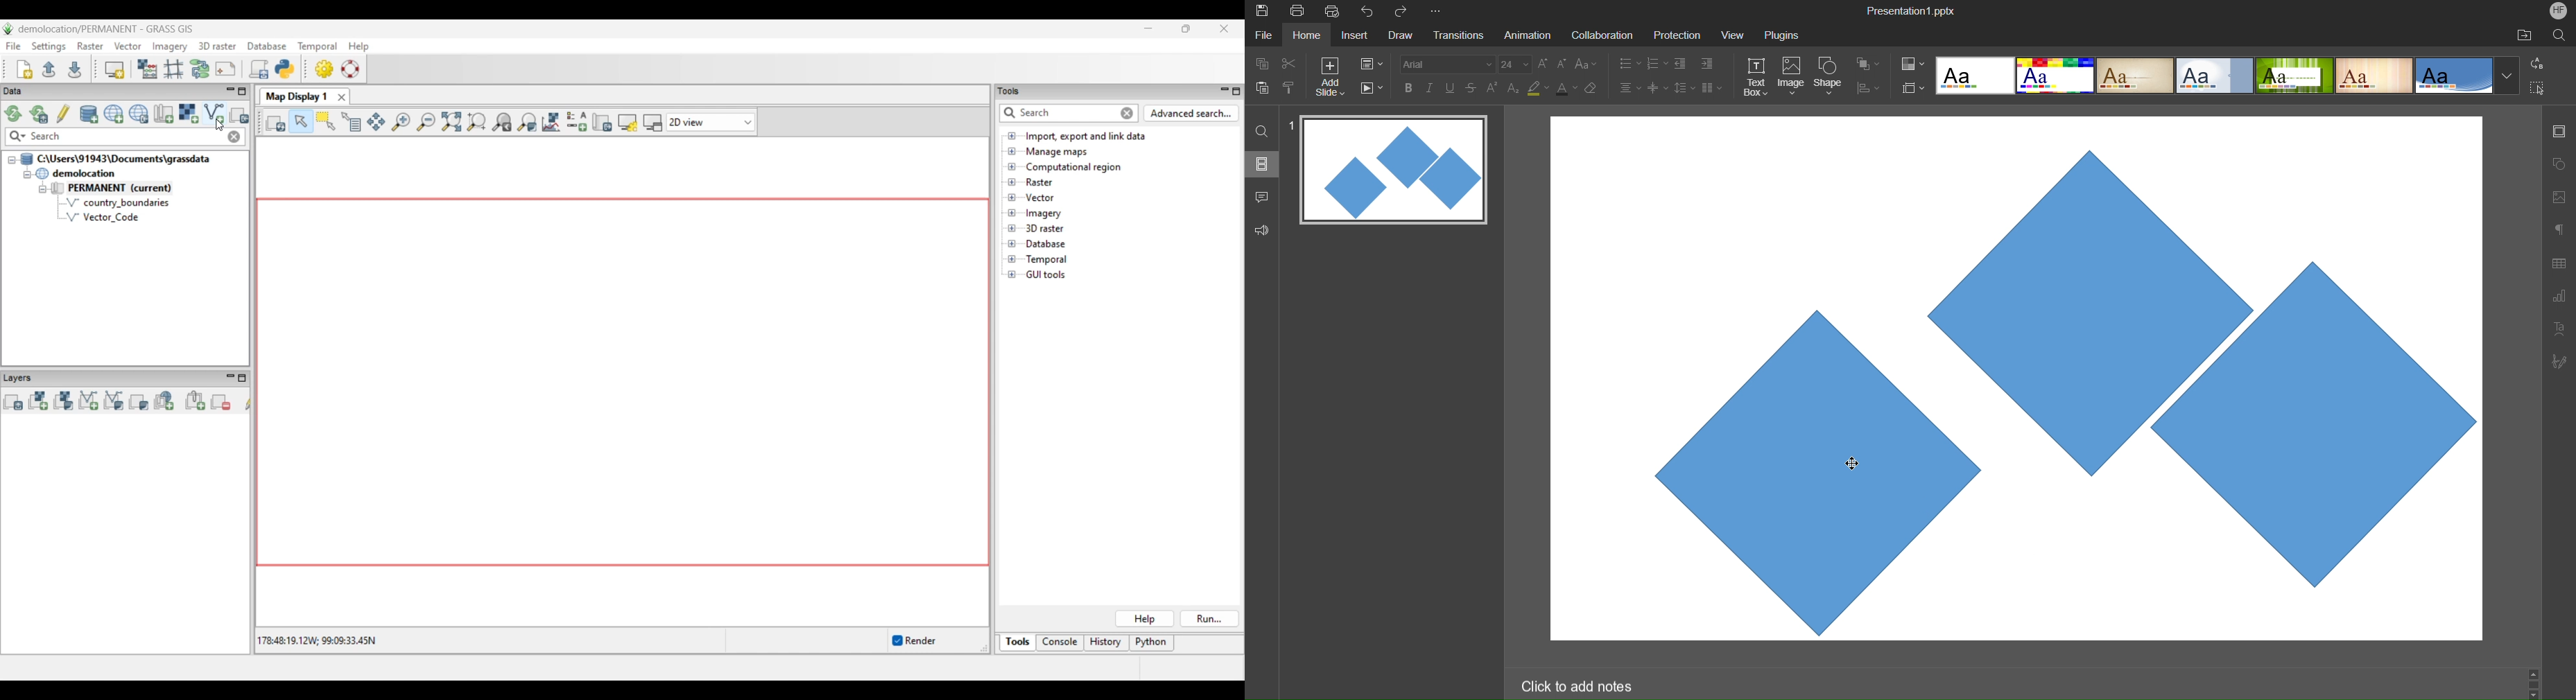 The height and width of the screenshot is (700, 2576). What do you see at coordinates (1446, 64) in the screenshot?
I see `Font` at bounding box center [1446, 64].